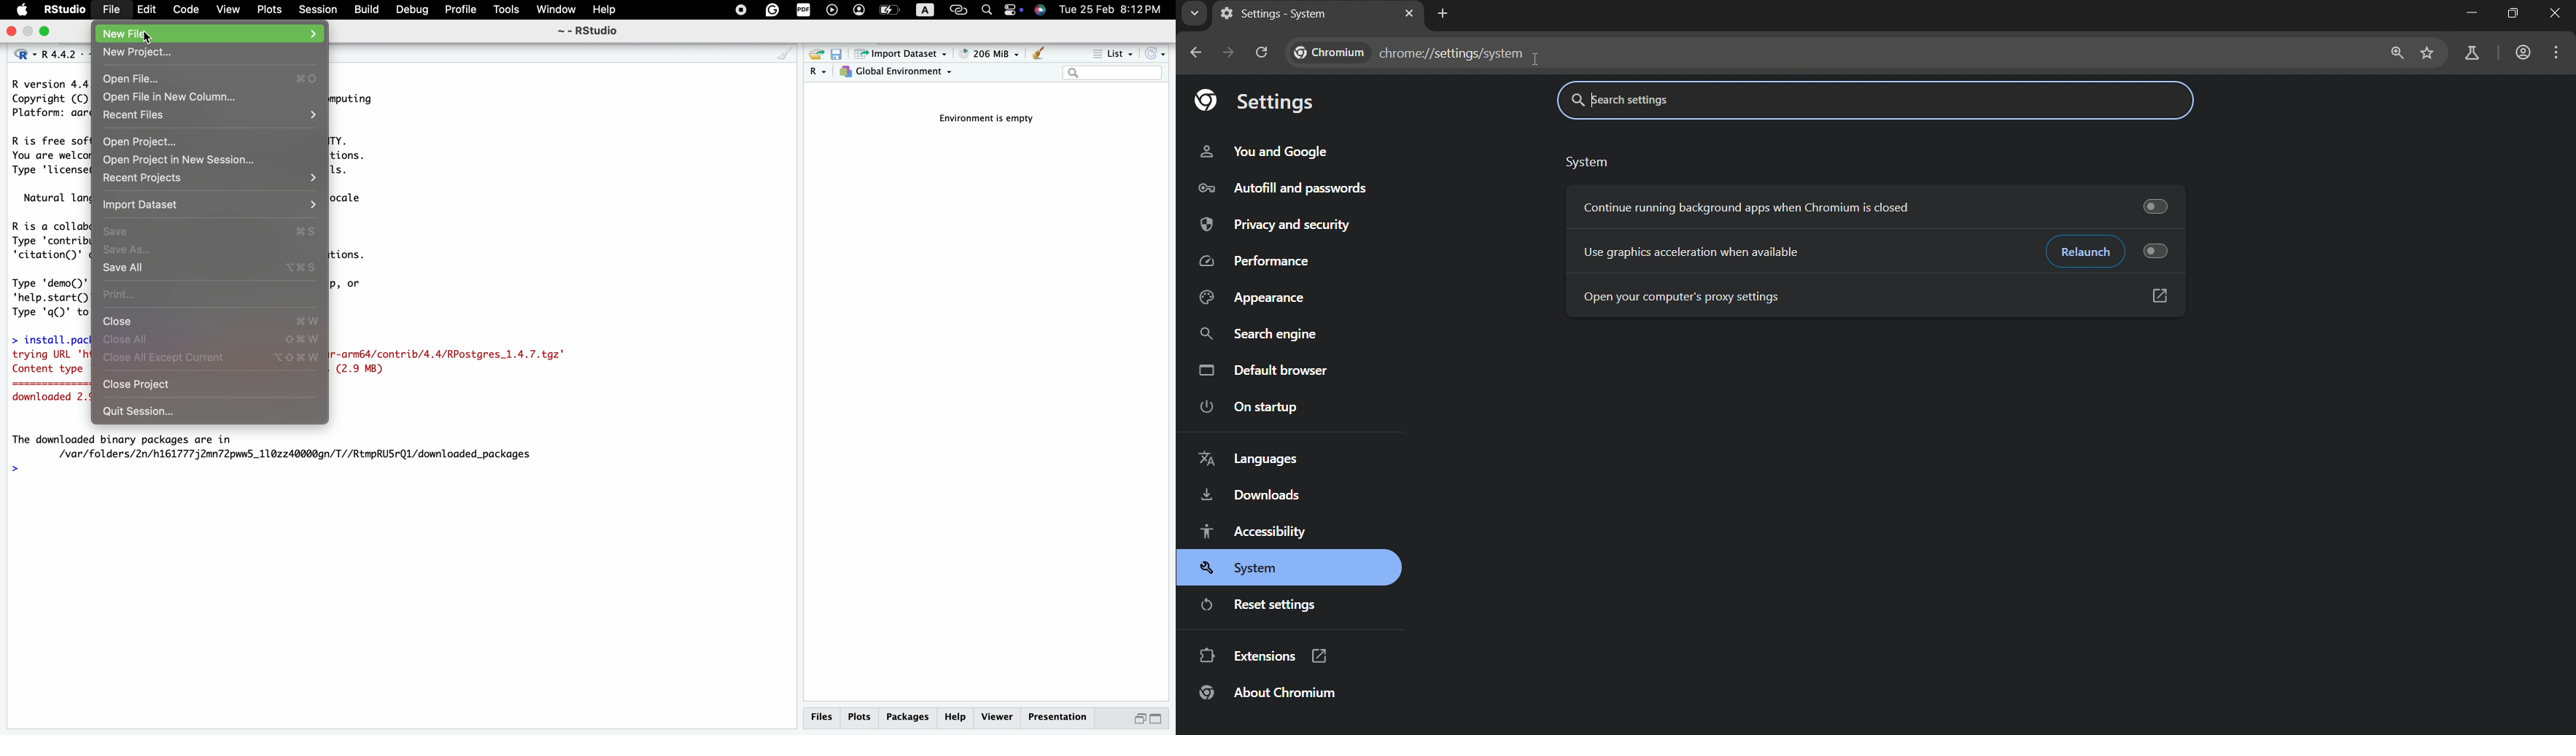 The image size is (2576, 756). Describe the element at coordinates (280, 446) in the screenshot. I see `The downloaded binary packages are in
/var/folders/2n/h16177752mn72pww5_110zz40000gn/T//RtmpRUSrQl/downloaded_packages` at that location.